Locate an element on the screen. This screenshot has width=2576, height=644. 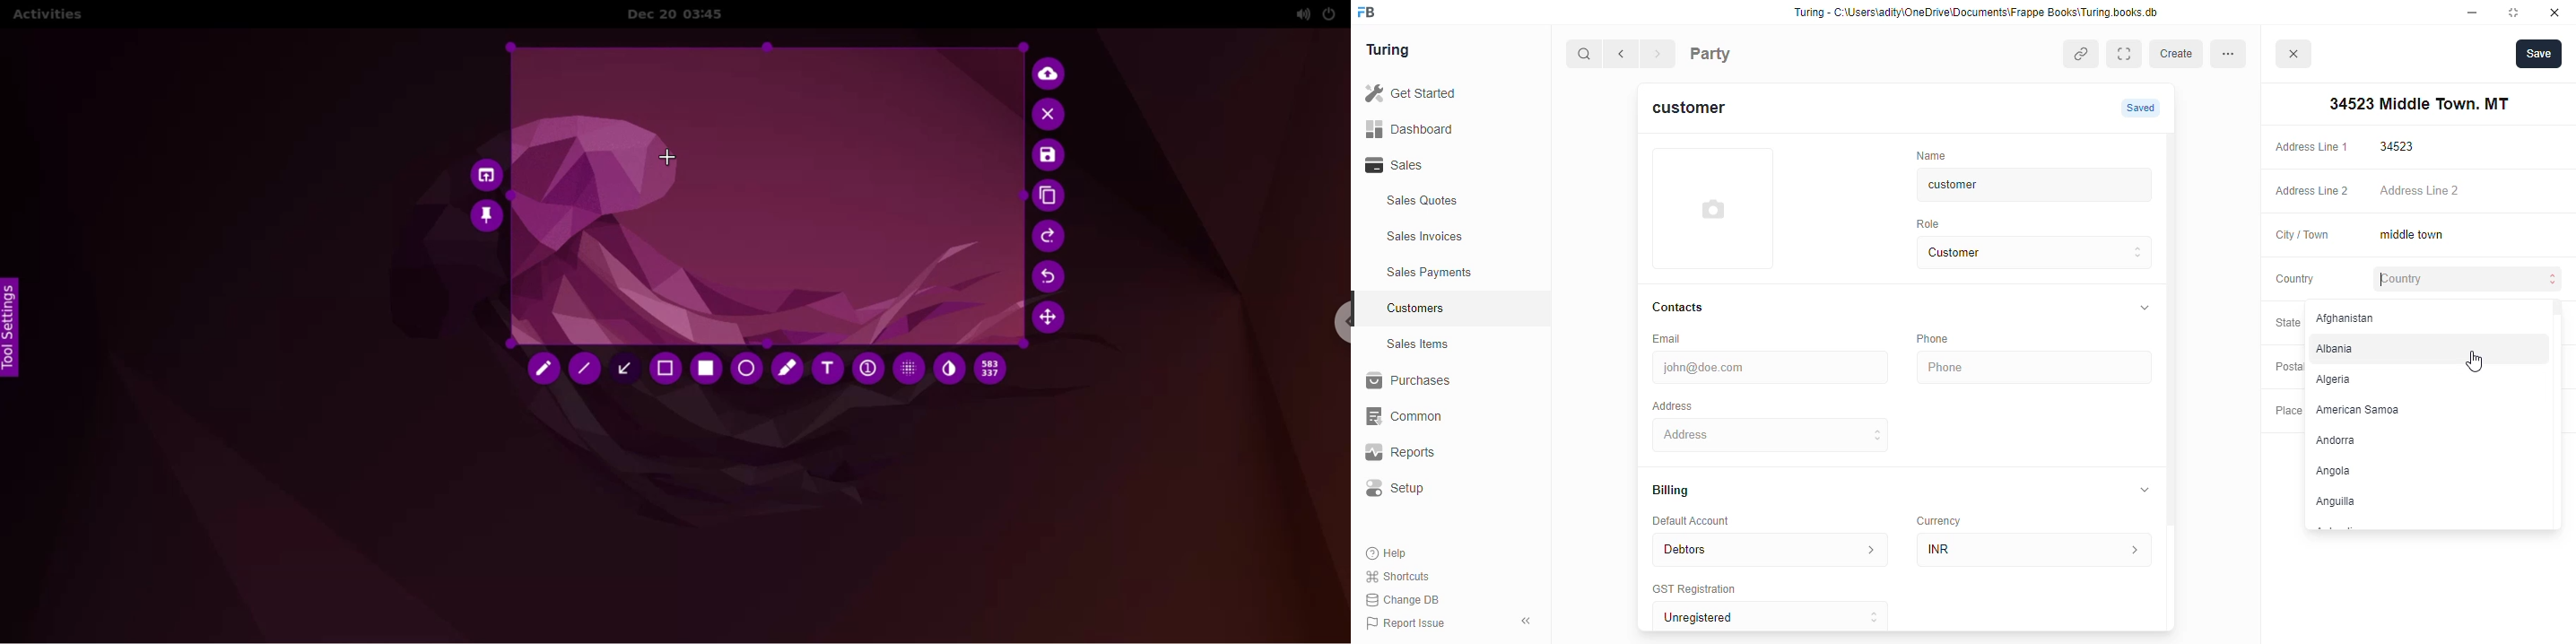
customer is located at coordinates (2020, 185).